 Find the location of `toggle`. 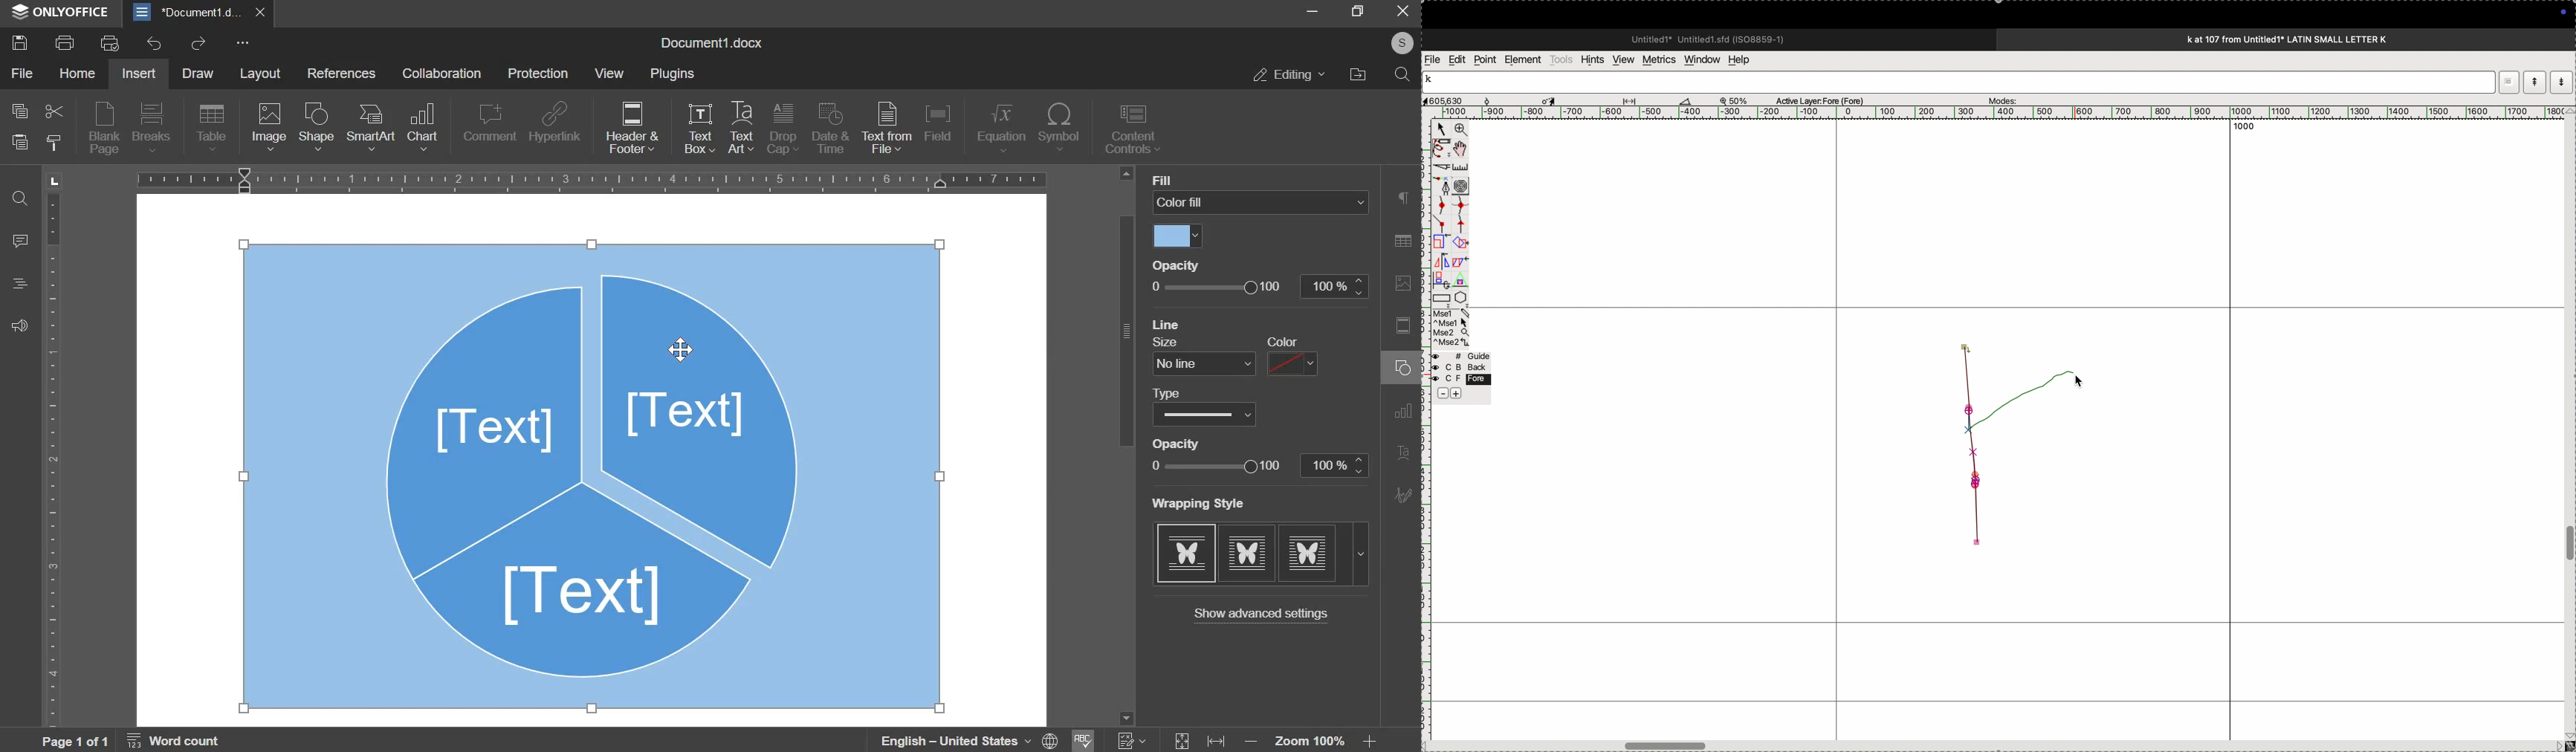

toggle is located at coordinates (2569, 544).